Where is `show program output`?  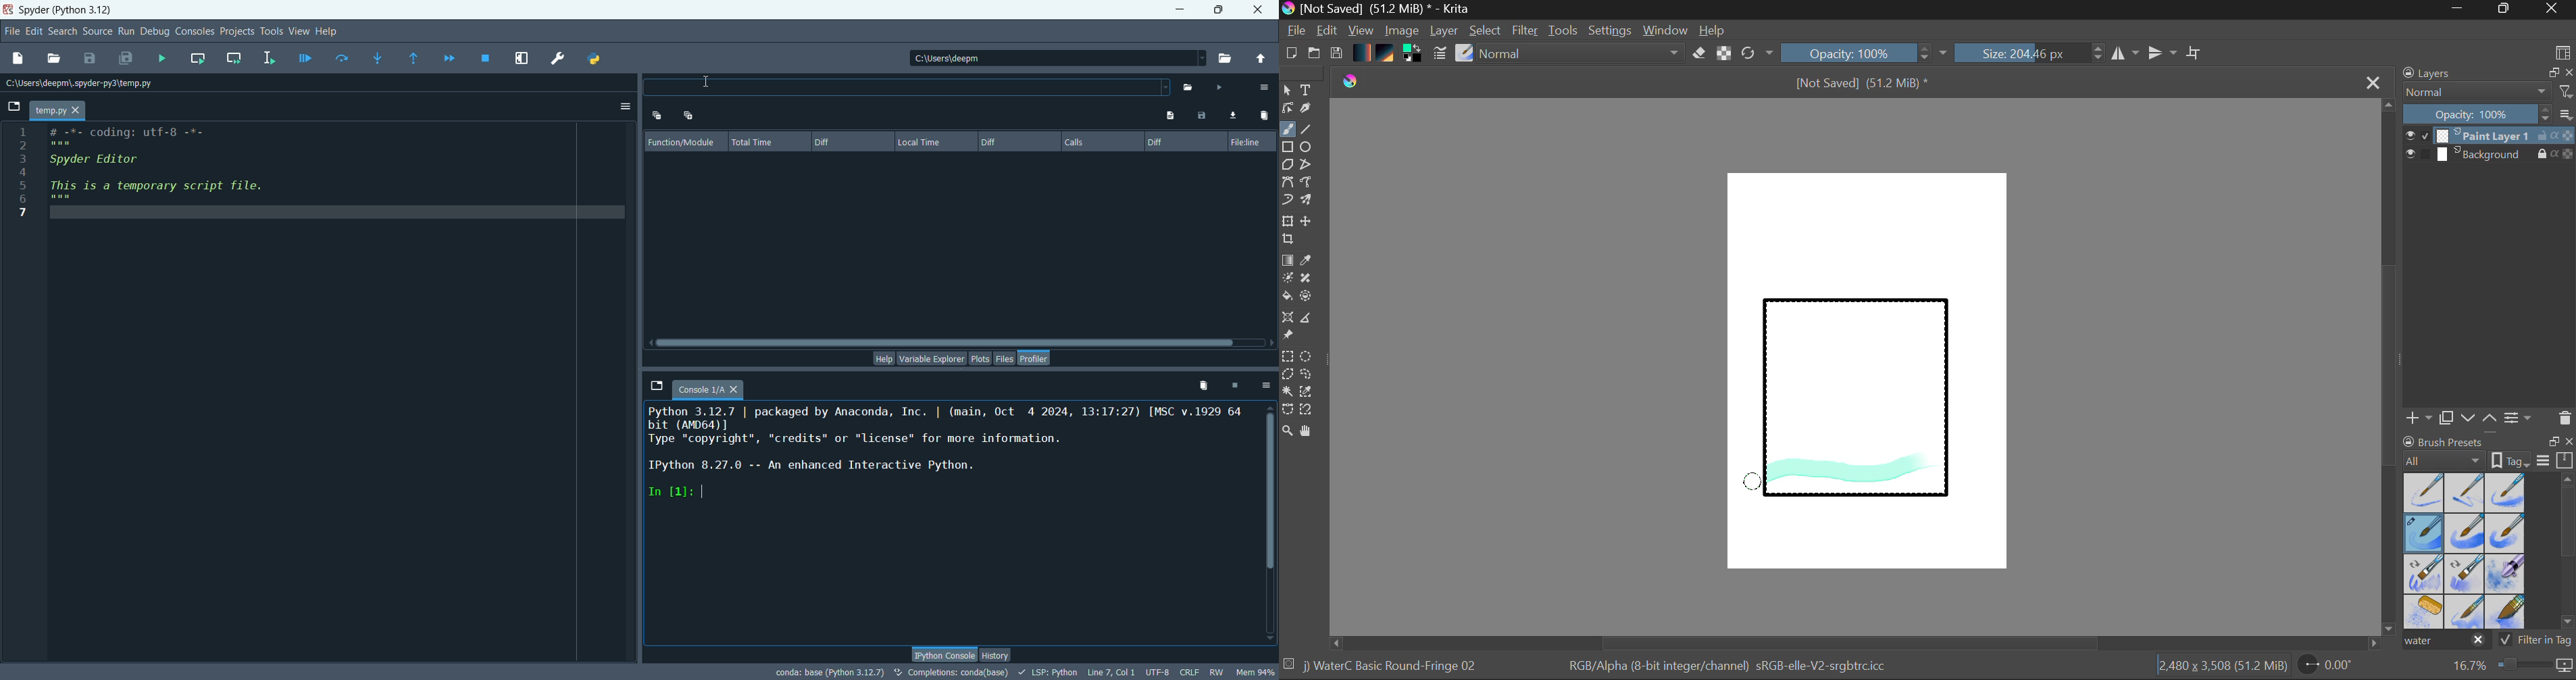 show program output is located at coordinates (1172, 115).